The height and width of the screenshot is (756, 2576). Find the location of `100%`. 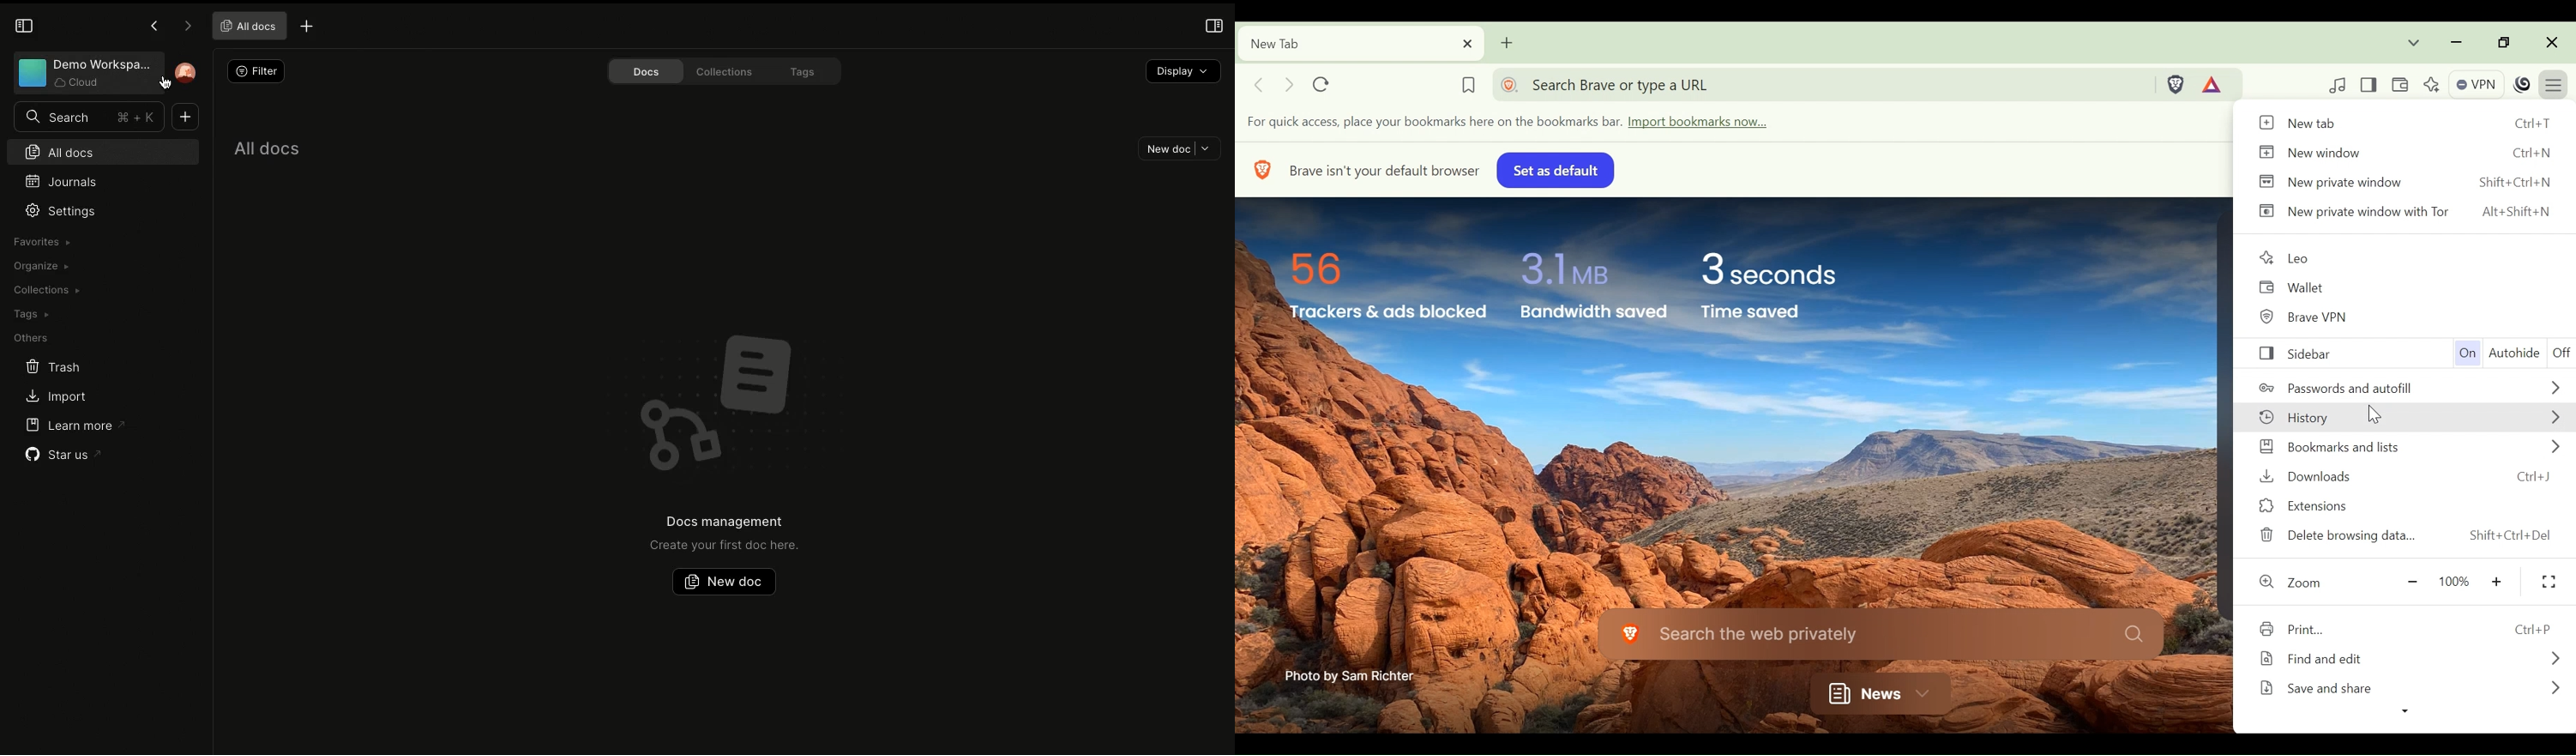

100% is located at coordinates (2456, 582).